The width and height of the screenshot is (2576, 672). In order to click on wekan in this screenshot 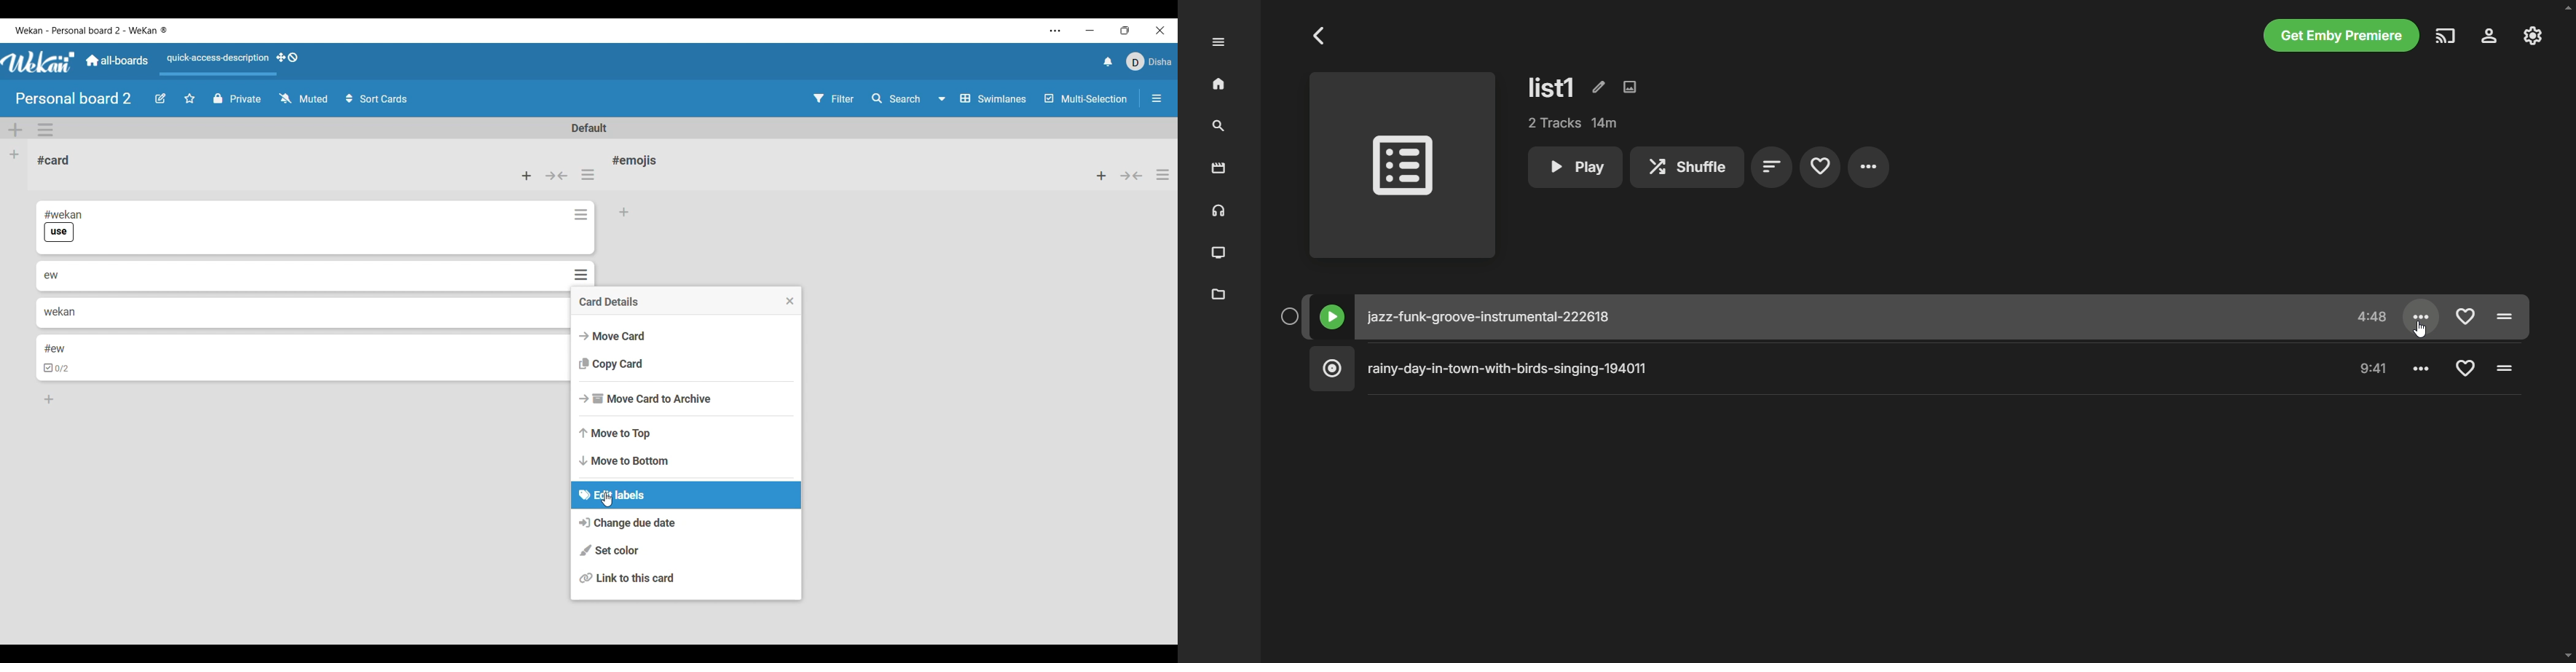, I will do `click(60, 312)`.